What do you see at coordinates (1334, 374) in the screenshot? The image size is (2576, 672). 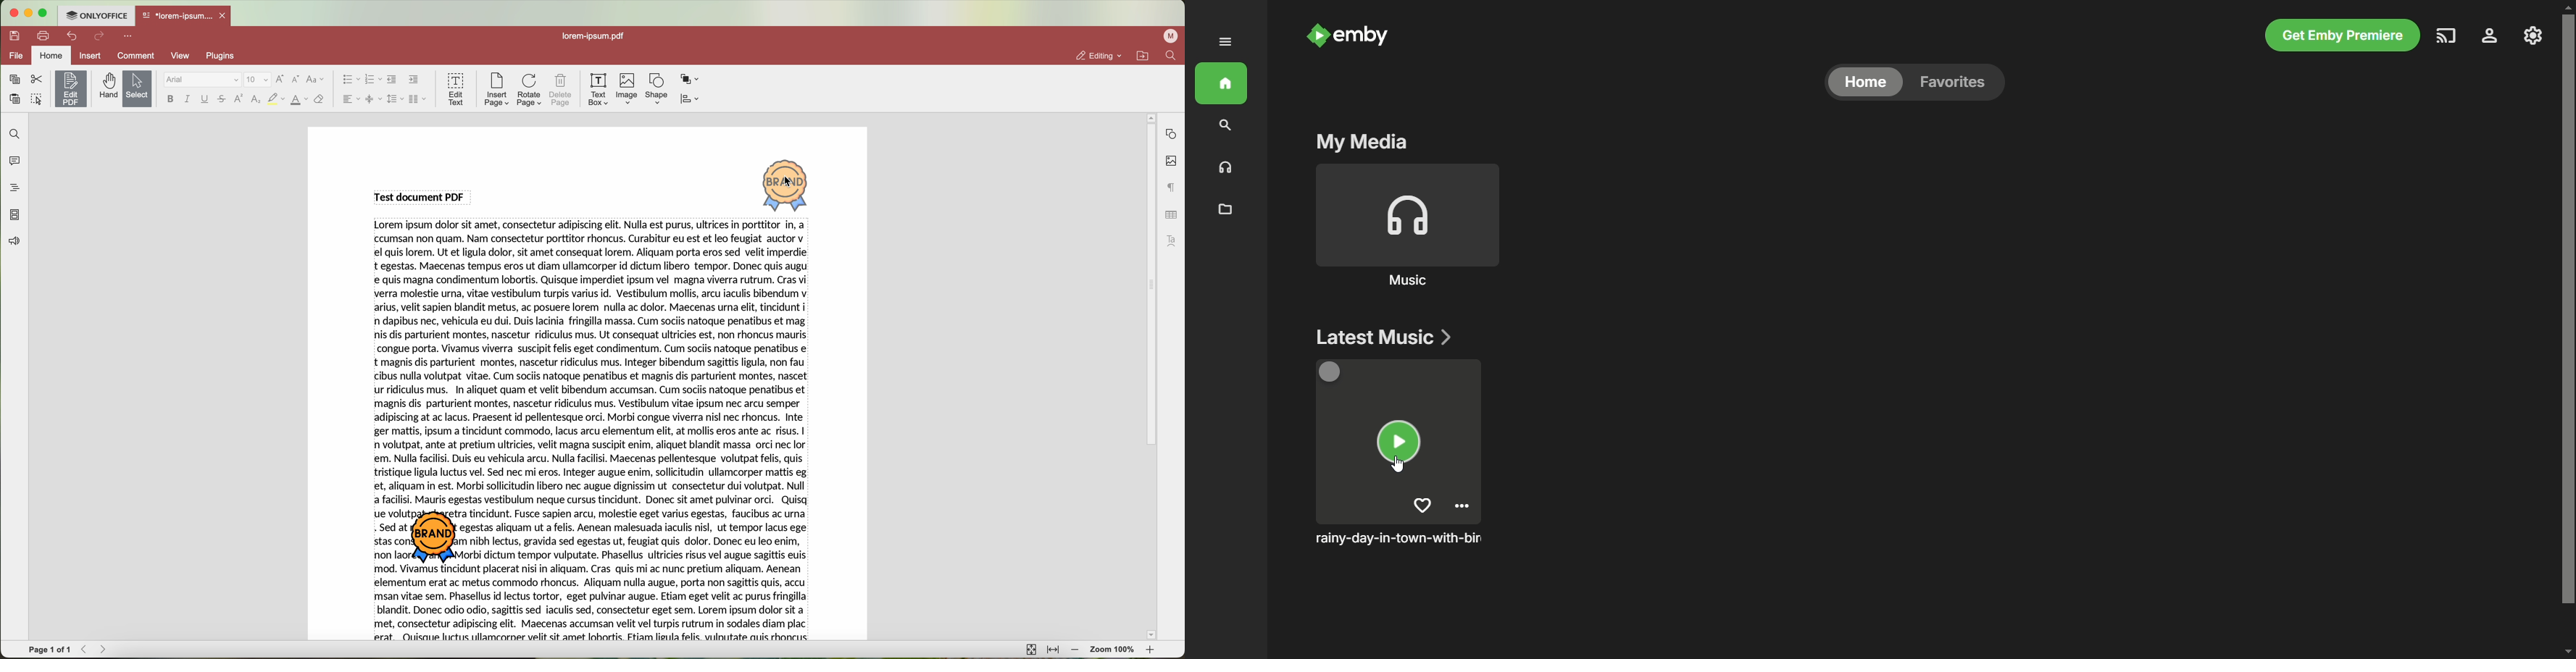 I see `multi-select` at bounding box center [1334, 374].